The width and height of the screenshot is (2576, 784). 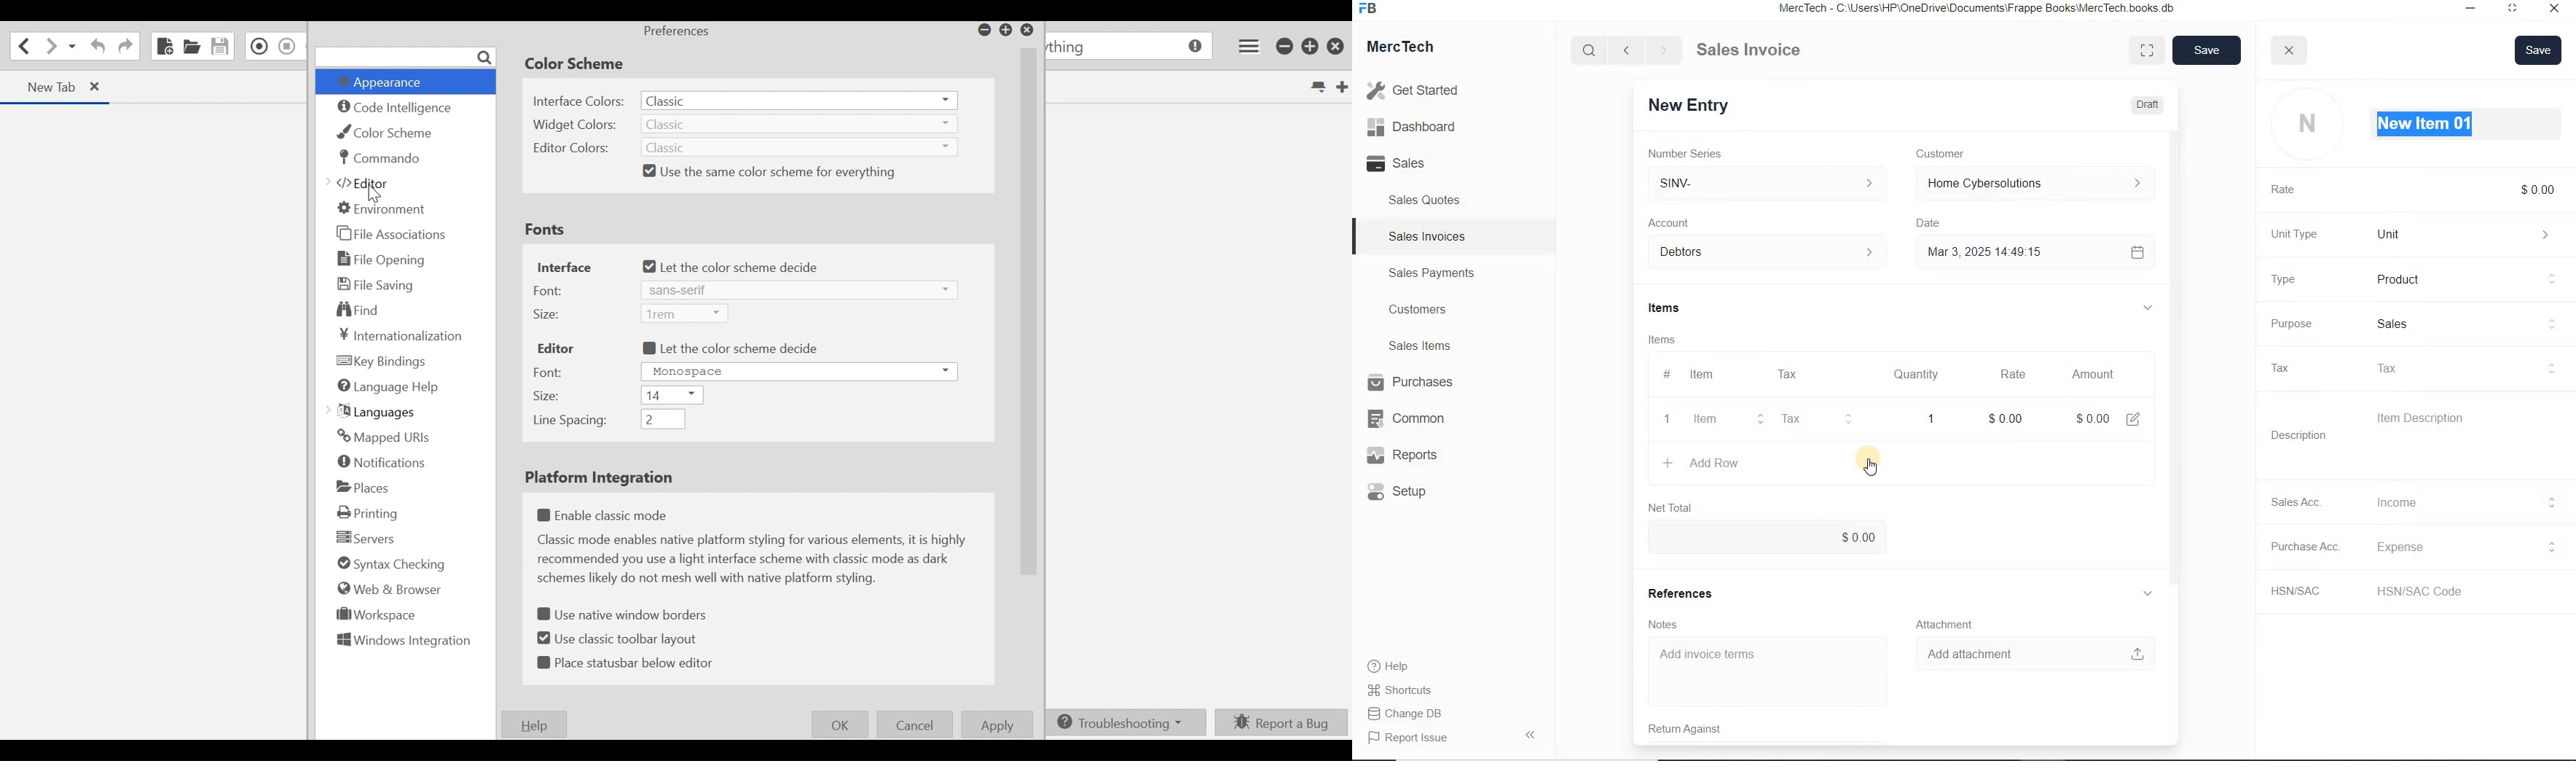 I want to click on Draft, so click(x=2148, y=104).